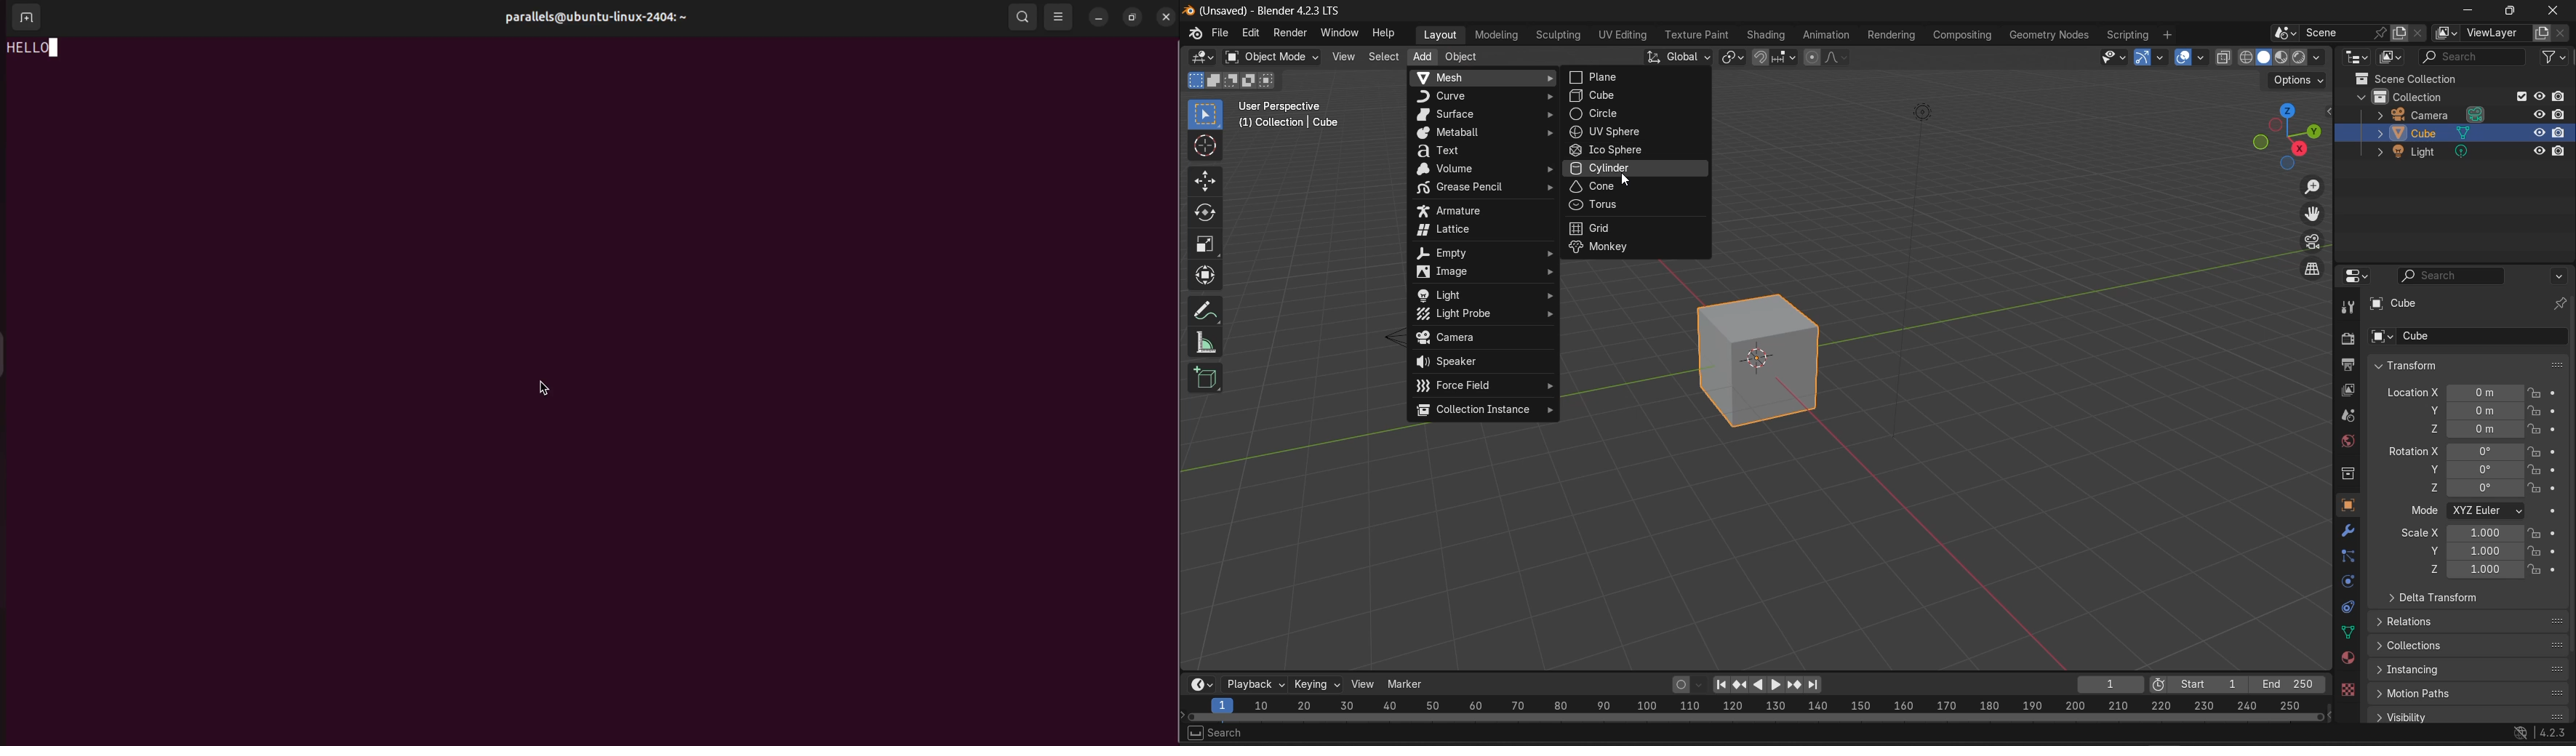 Image resolution: width=2576 pixels, height=756 pixels. I want to click on lock rotation, so click(2537, 468).